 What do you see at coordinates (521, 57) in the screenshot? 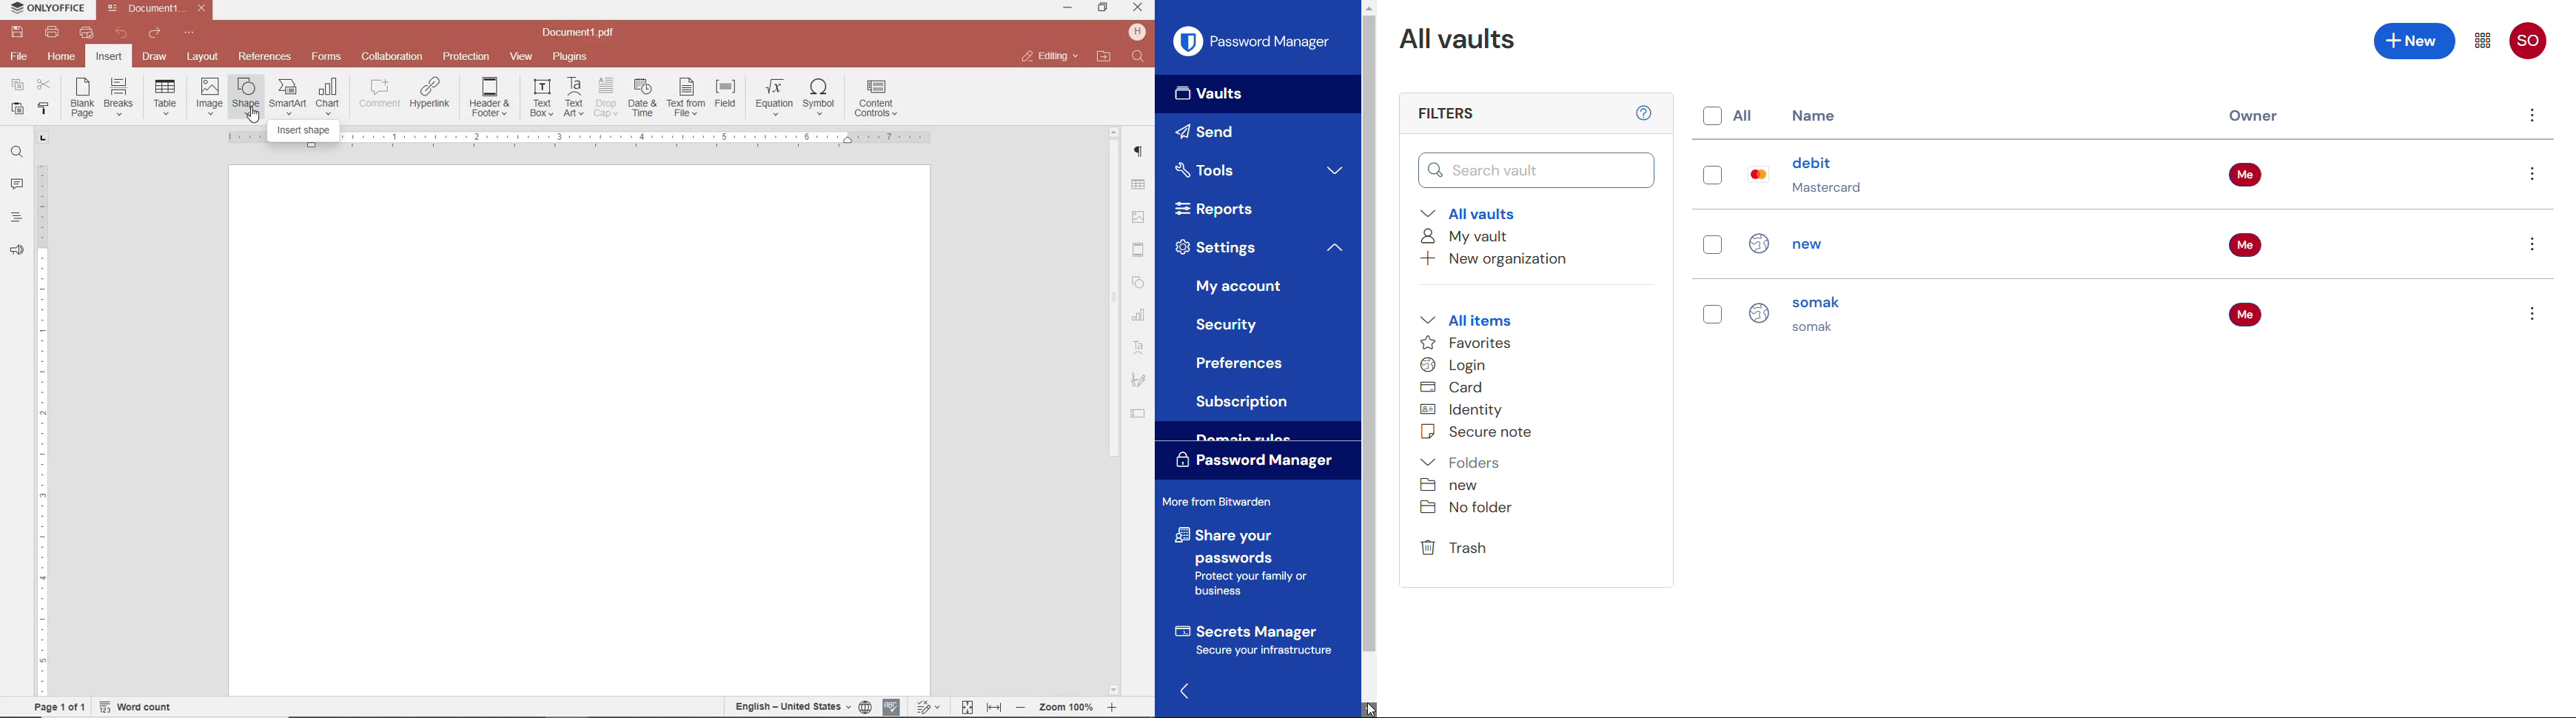
I see `view` at bounding box center [521, 57].